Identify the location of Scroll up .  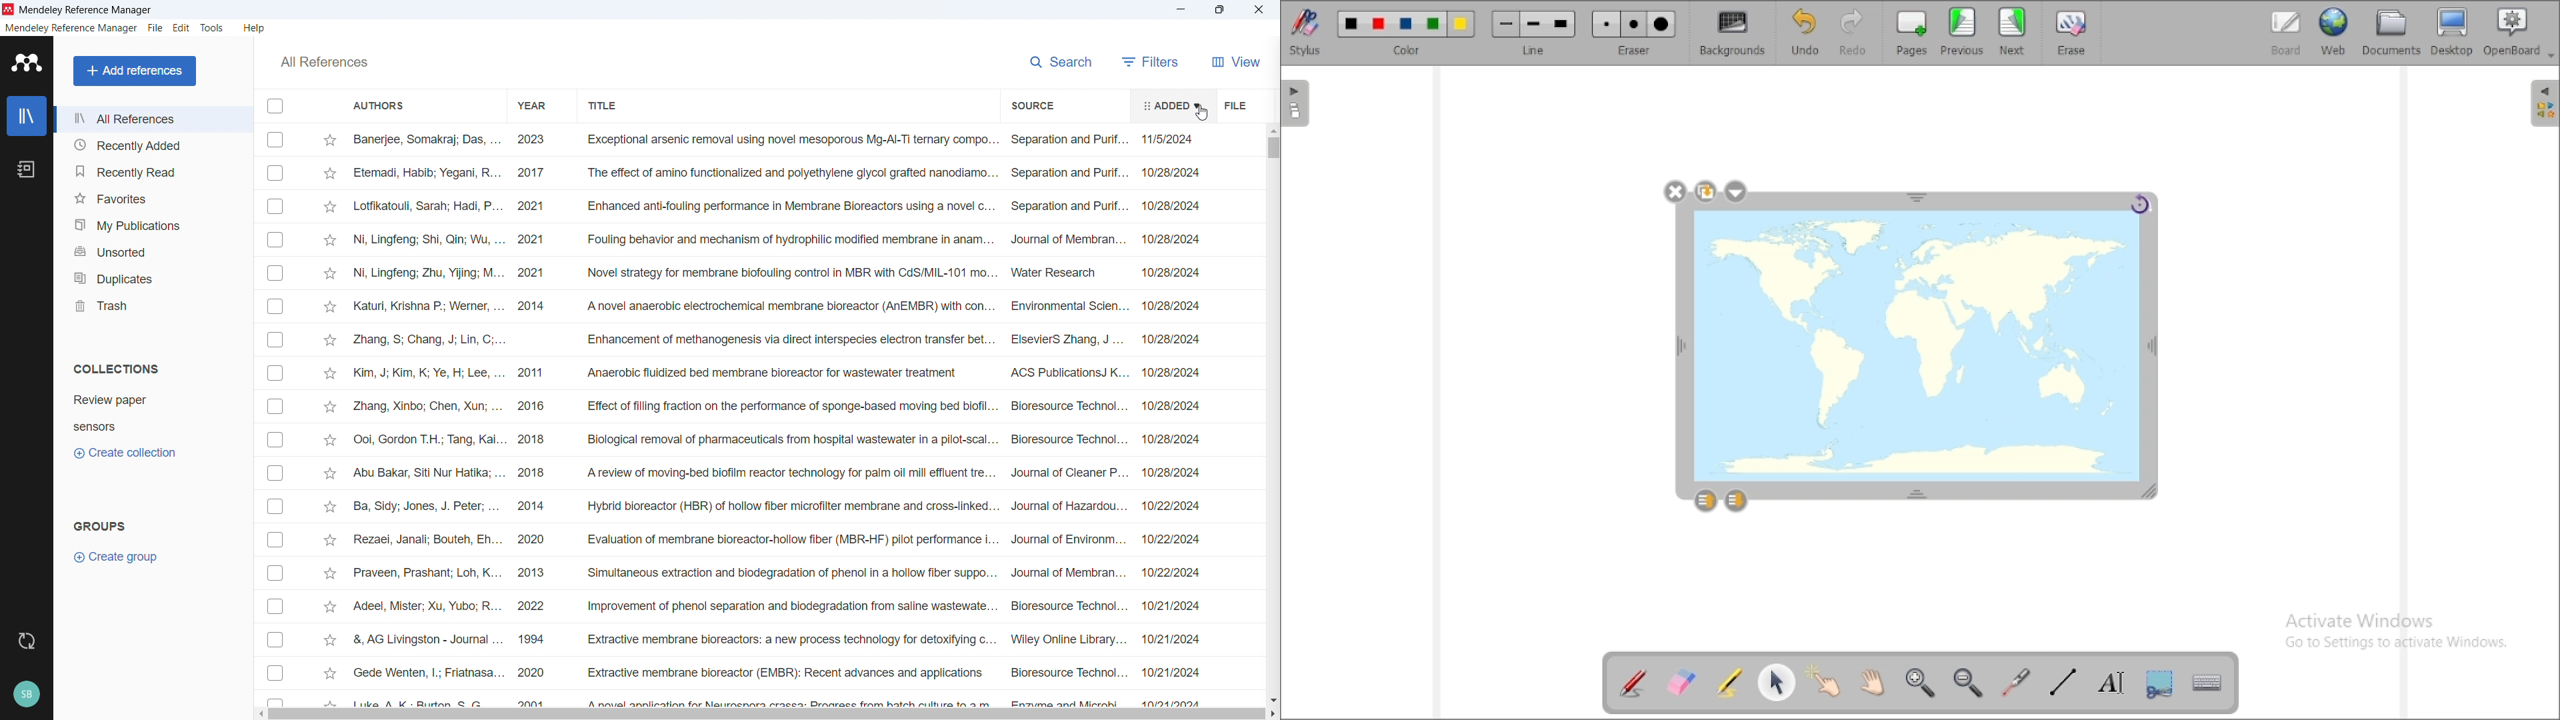
(1272, 131).